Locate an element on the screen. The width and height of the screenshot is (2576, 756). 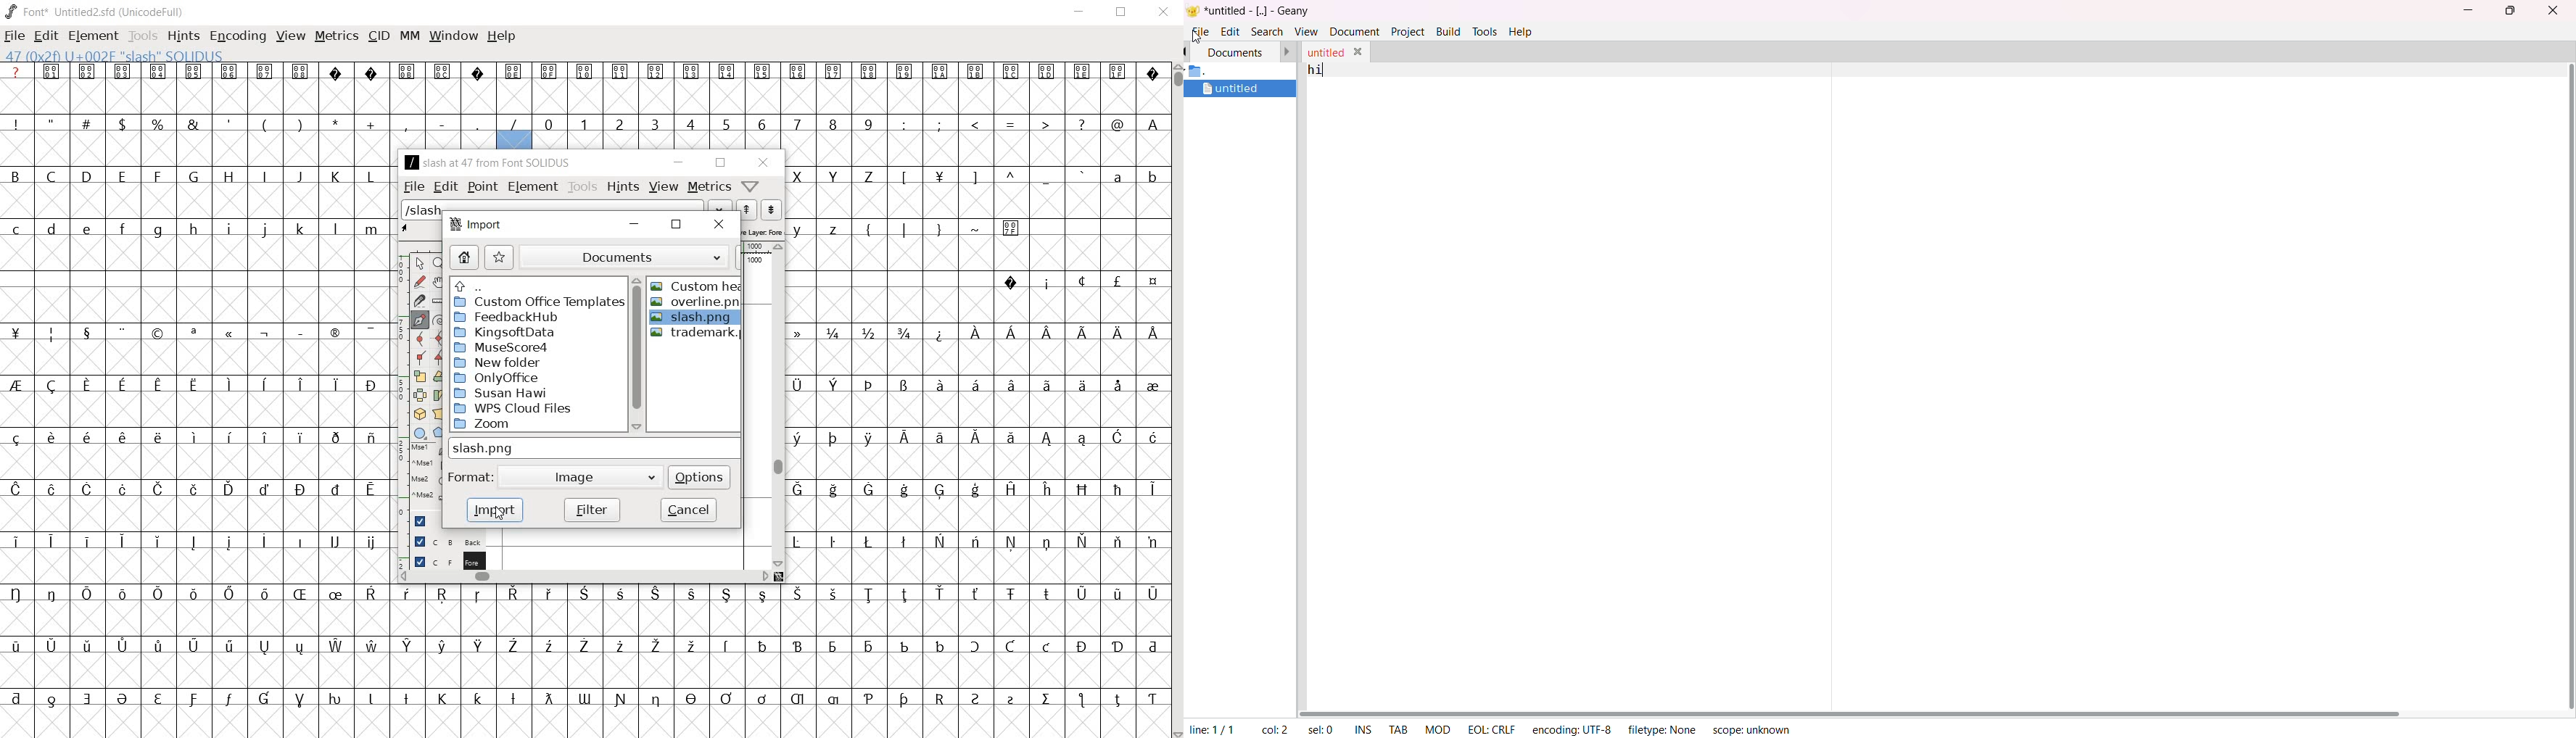
mse1 mse1 mse2 mse2 is located at coordinates (424, 472).